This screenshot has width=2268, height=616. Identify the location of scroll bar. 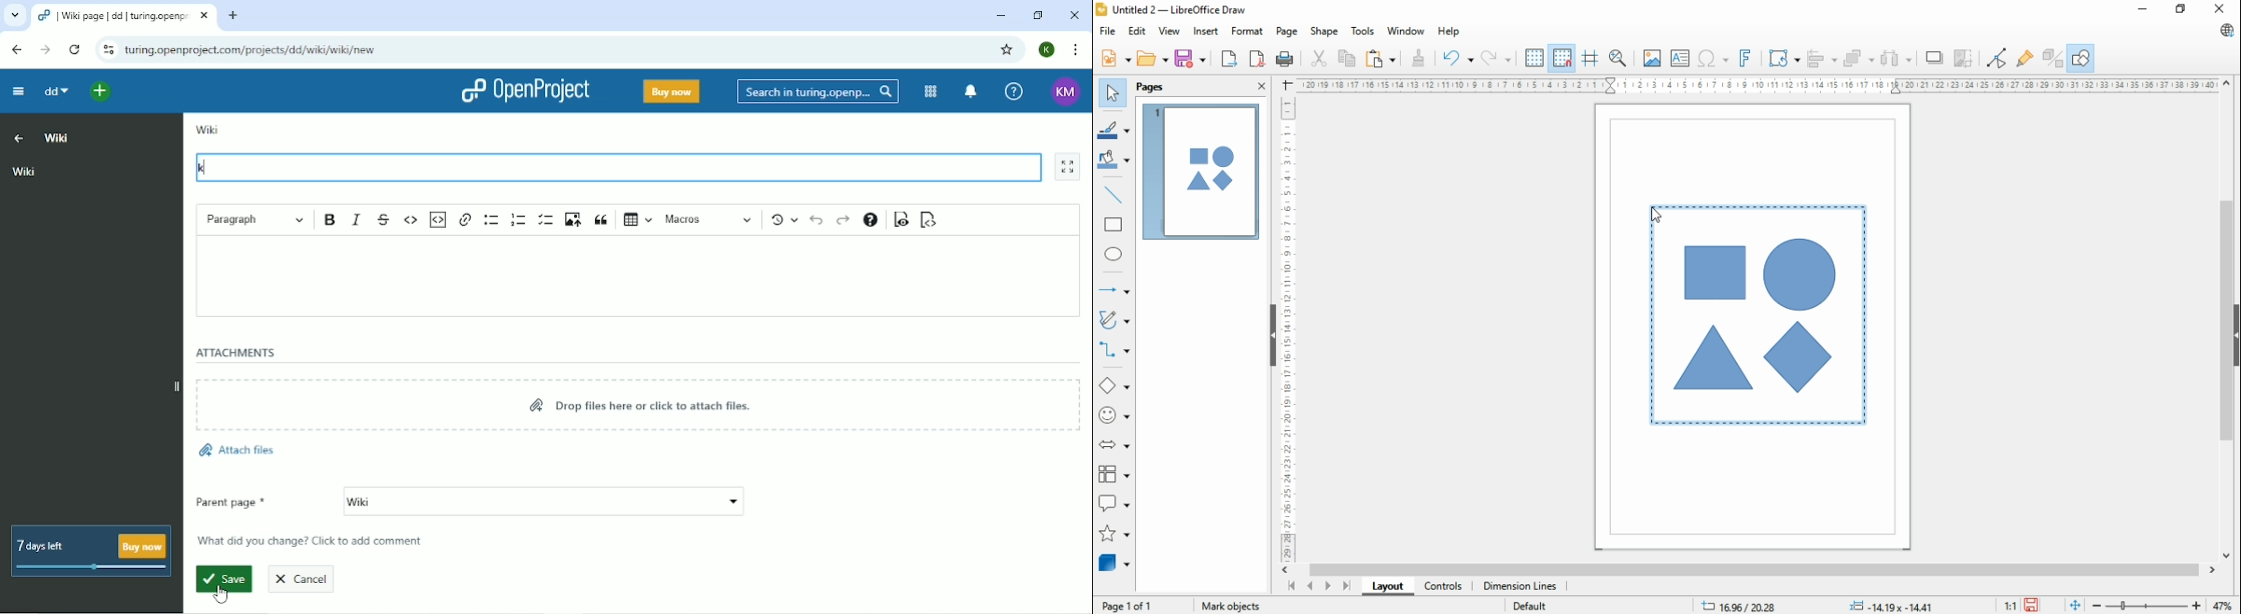
(2227, 319).